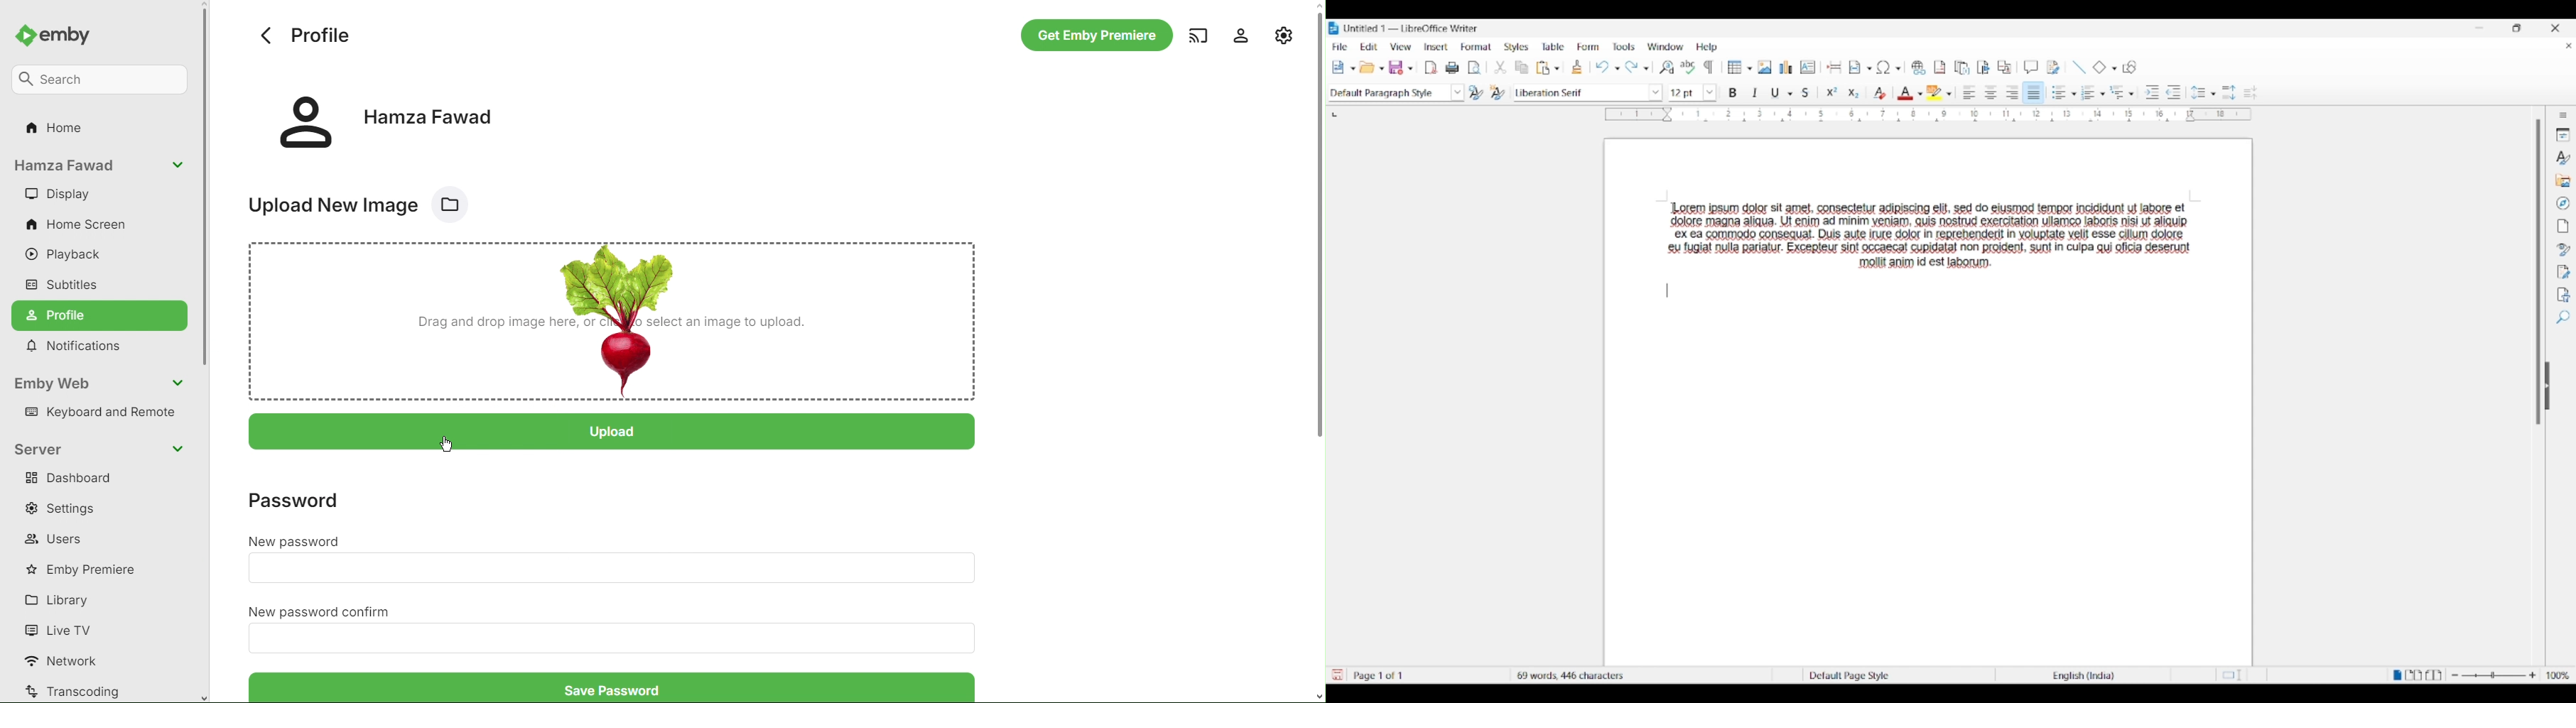  Describe the element at coordinates (1970, 92) in the screenshot. I see `Align left` at that location.